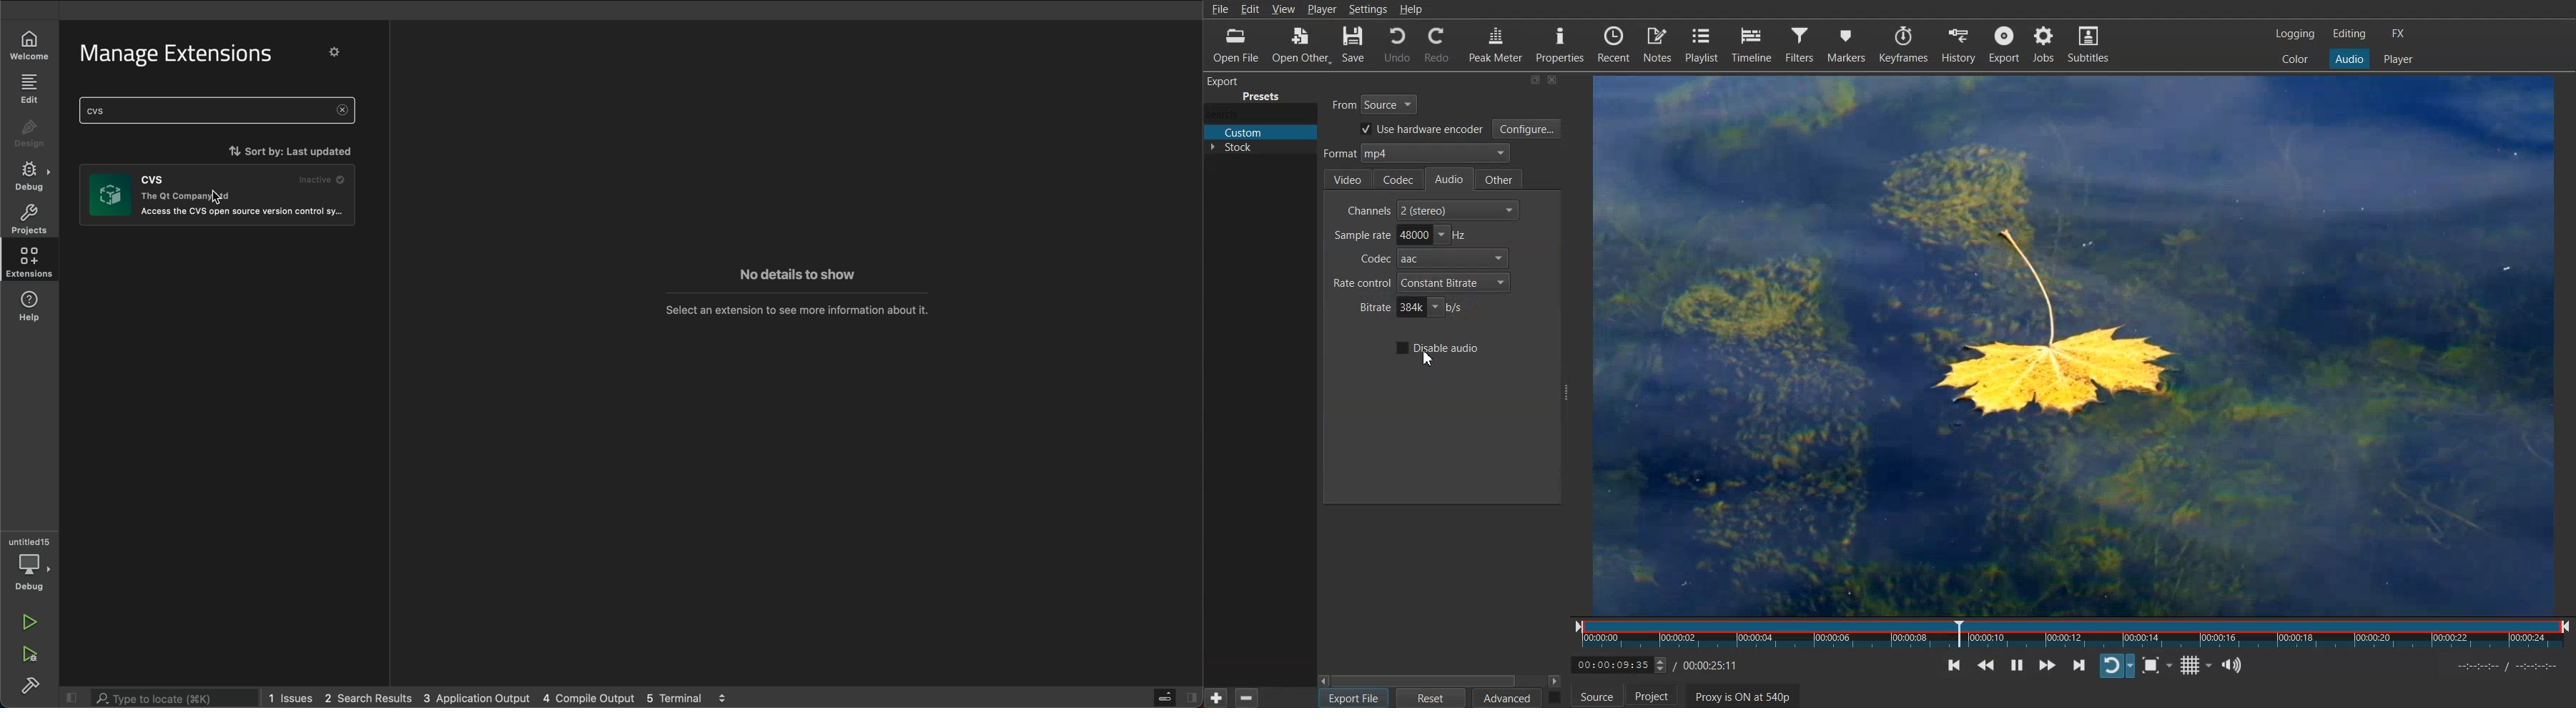 Image resolution: width=2576 pixels, height=728 pixels. I want to click on Audio, so click(2349, 58).